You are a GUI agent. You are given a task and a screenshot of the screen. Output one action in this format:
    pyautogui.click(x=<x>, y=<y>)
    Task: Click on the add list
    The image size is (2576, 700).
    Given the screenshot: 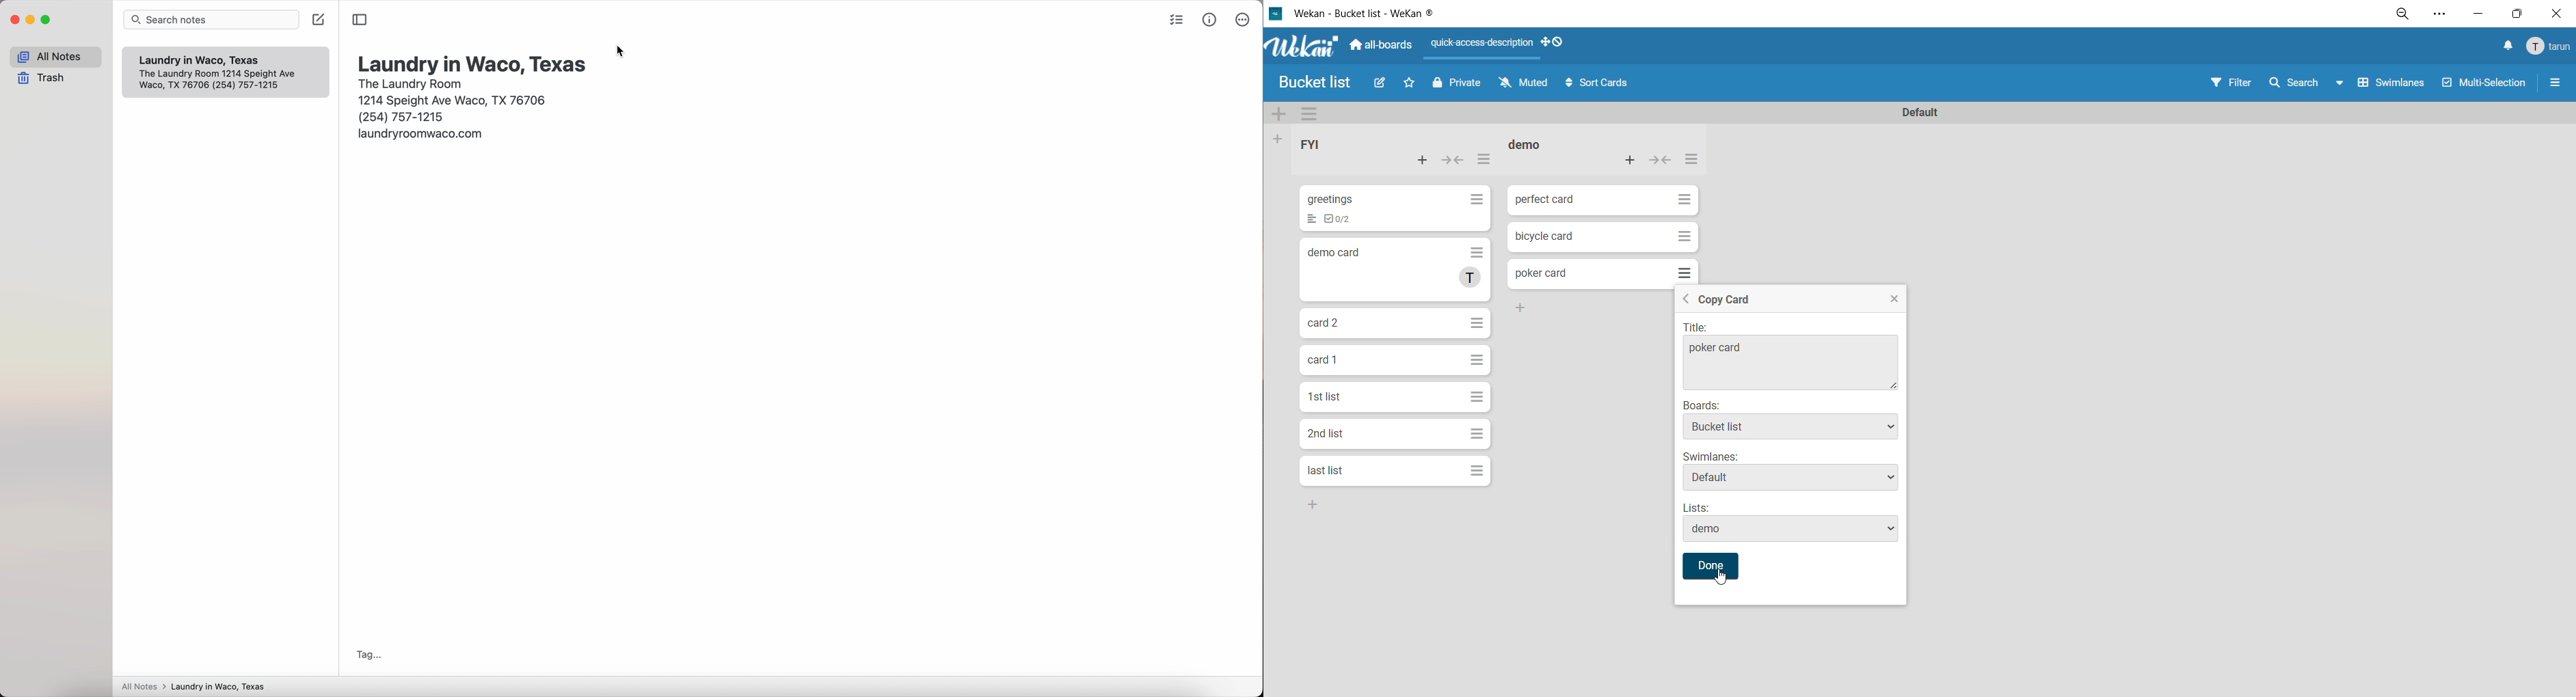 What is the action you would take?
    pyautogui.click(x=1280, y=139)
    